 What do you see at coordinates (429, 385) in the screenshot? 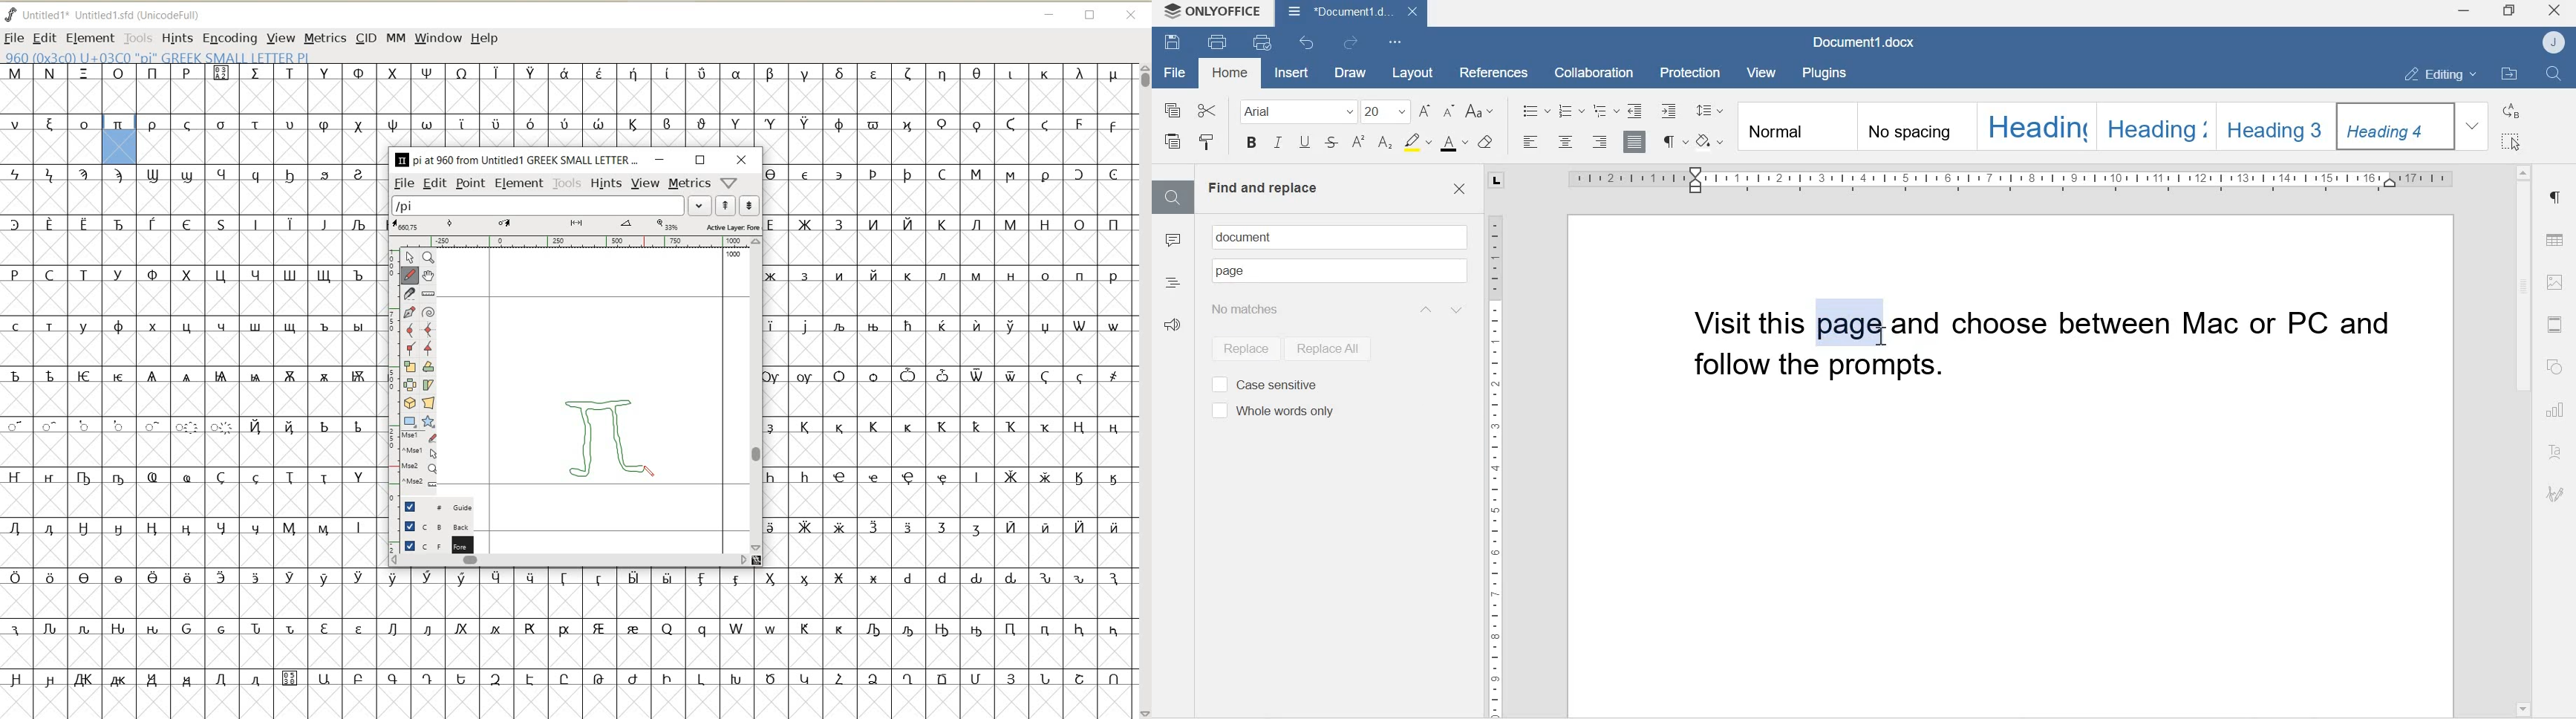
I see `skew the selection` at bounding box center [429, 385].